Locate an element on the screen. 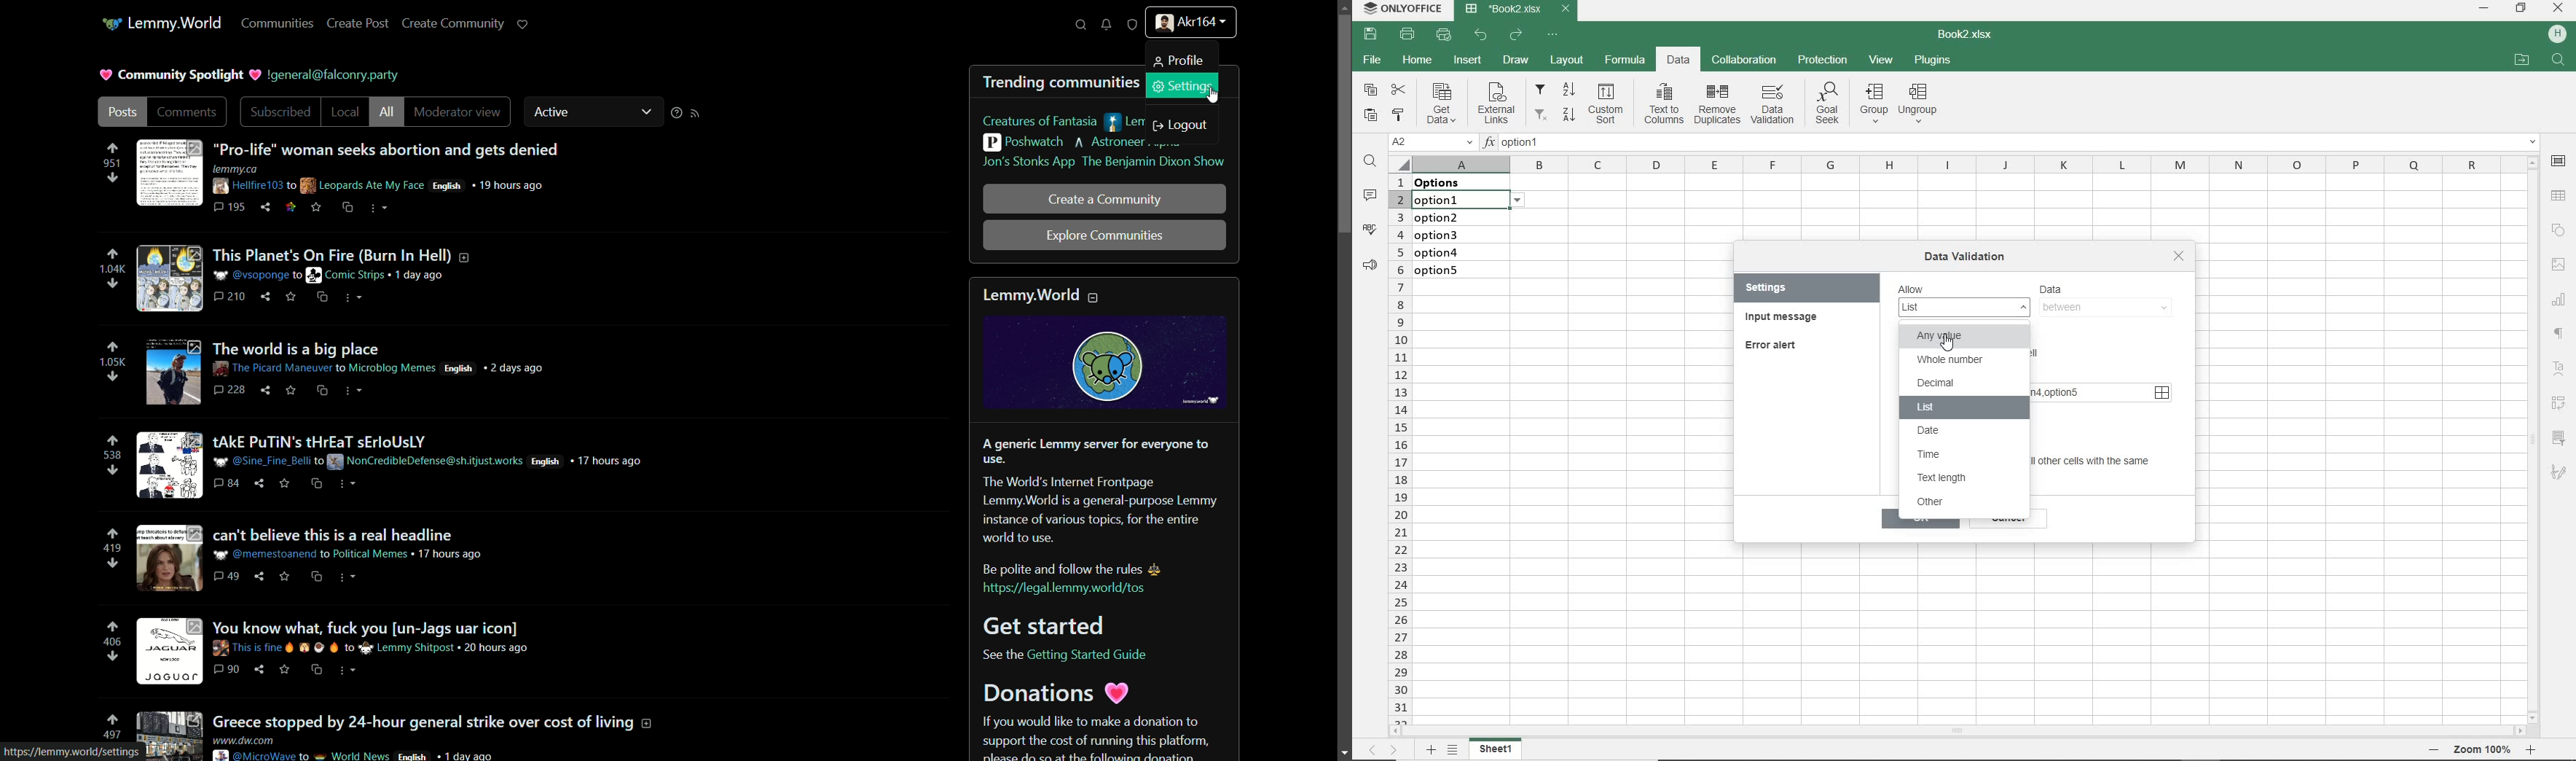 This screenshot has width=2576, height=784. SCROLLBAR is located at coordinates (1957, 730).